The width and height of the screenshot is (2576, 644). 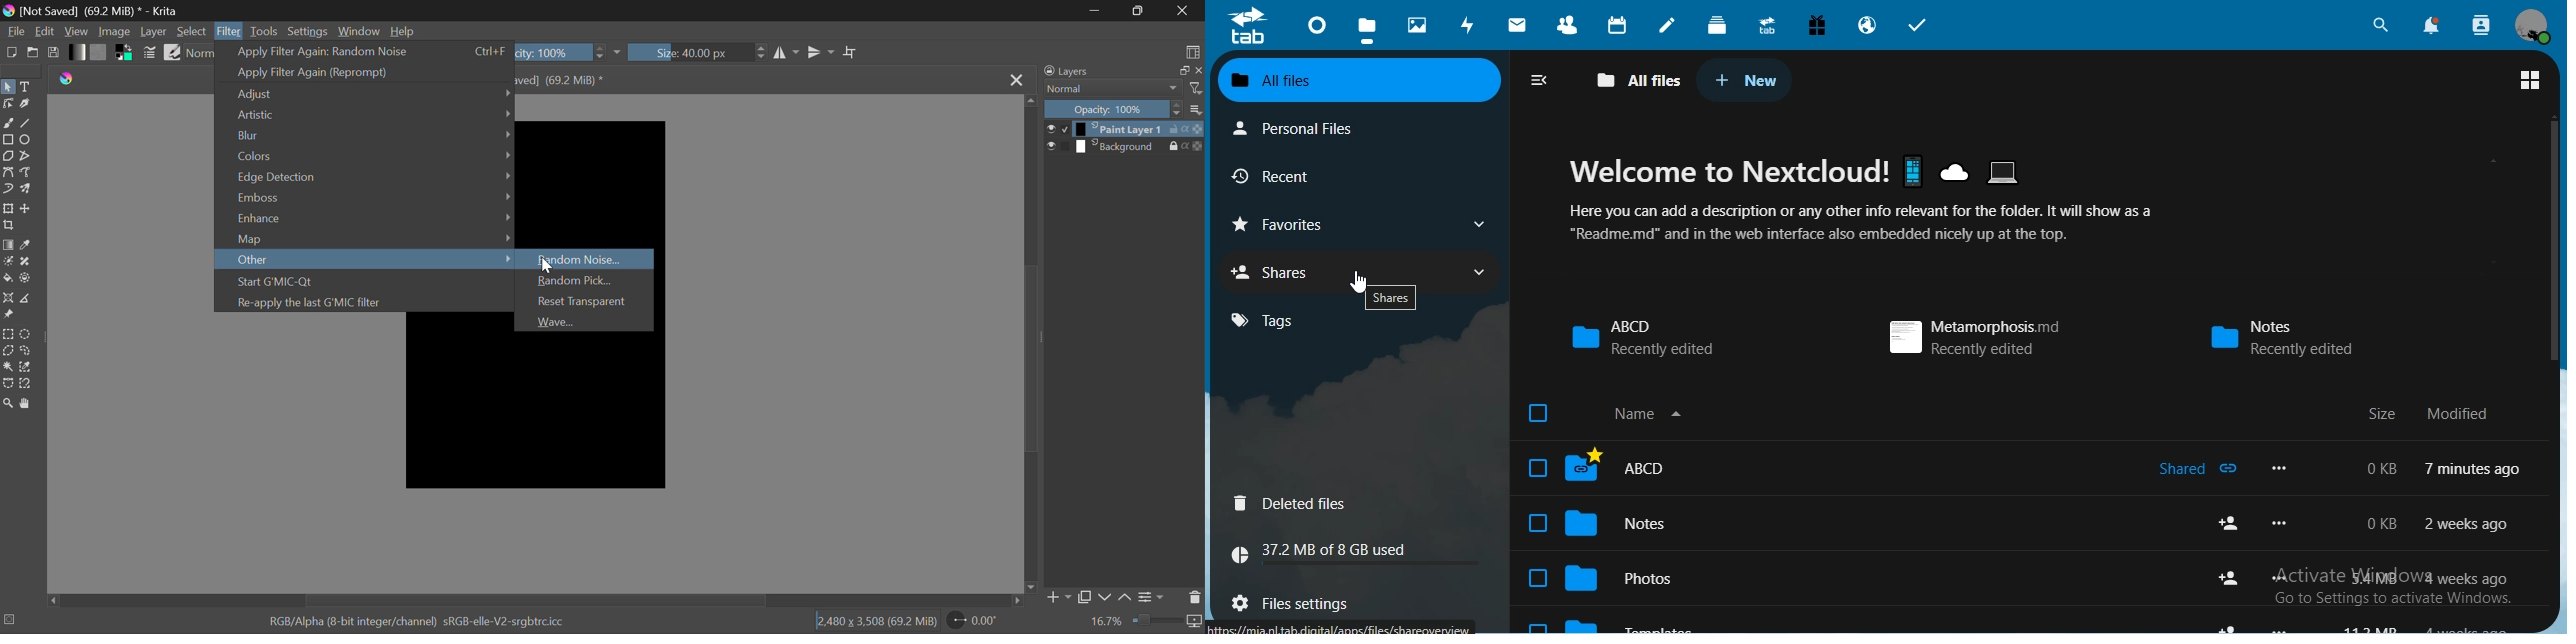 I want to click on Colors, so click(x=368, y=154).